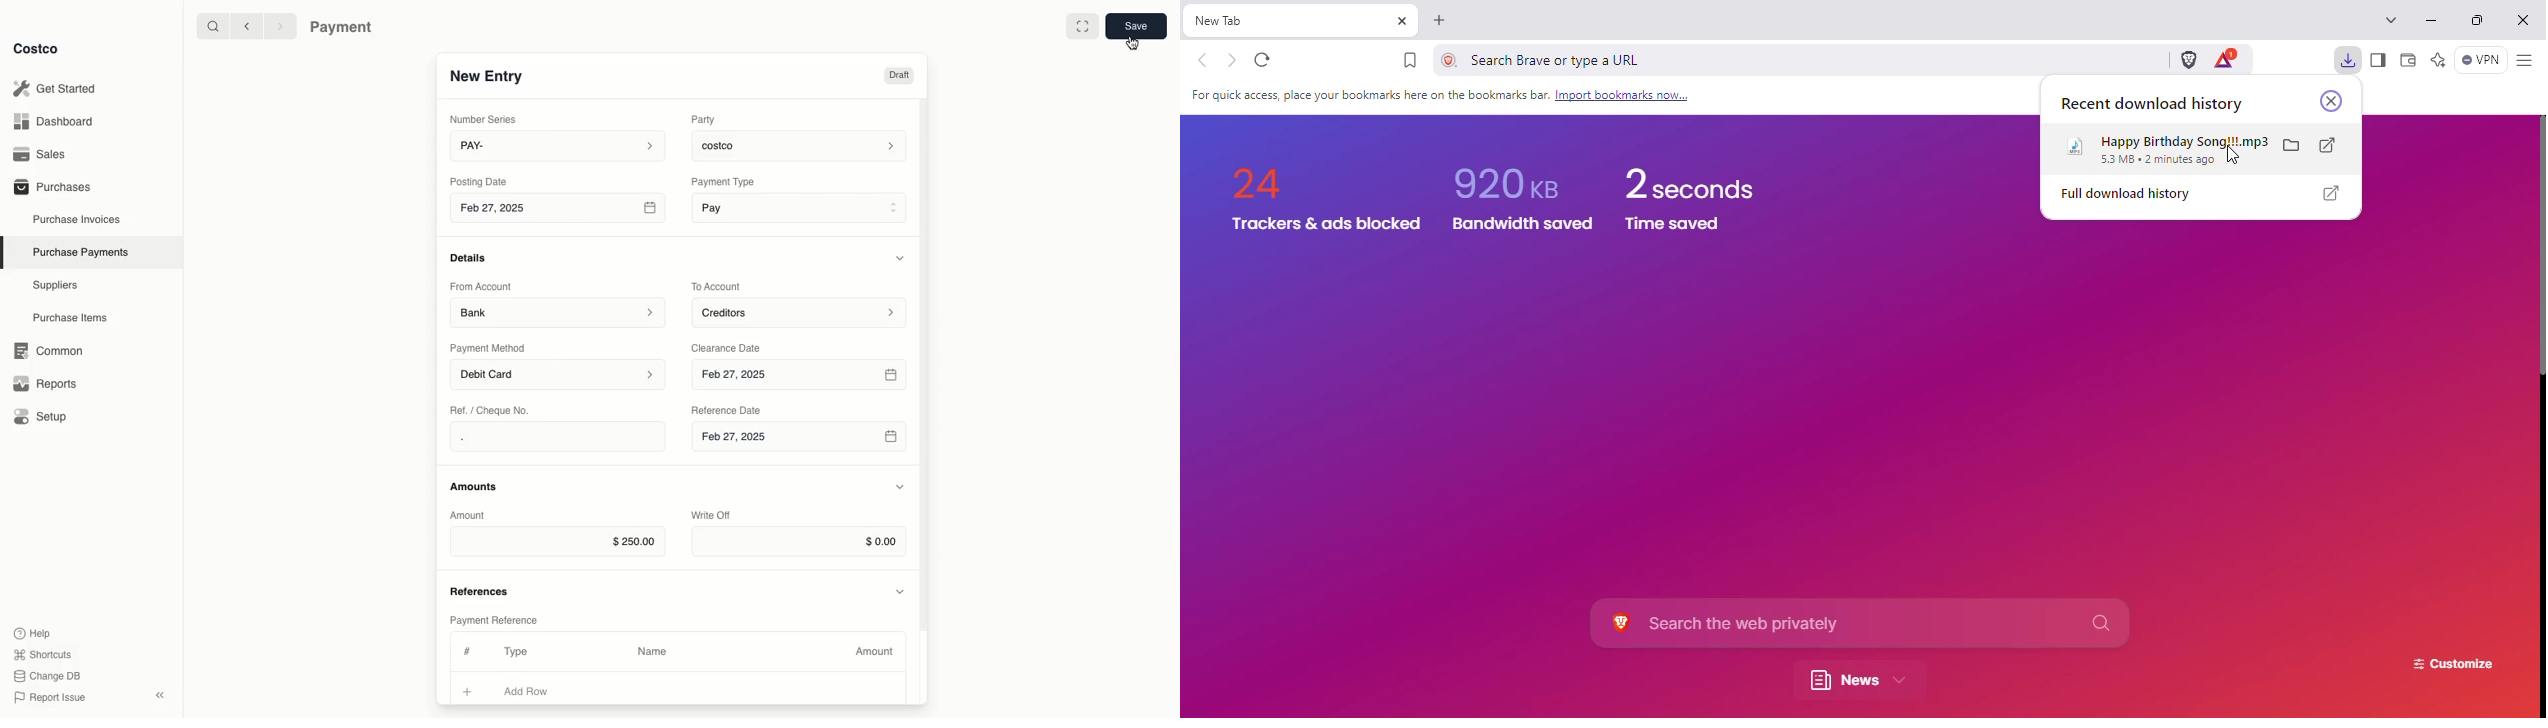 The width and height of the screenshot is (2548, 728). Describe the element at coordinates (50, 676) in the screenshot. I see `Change DB` at that location.